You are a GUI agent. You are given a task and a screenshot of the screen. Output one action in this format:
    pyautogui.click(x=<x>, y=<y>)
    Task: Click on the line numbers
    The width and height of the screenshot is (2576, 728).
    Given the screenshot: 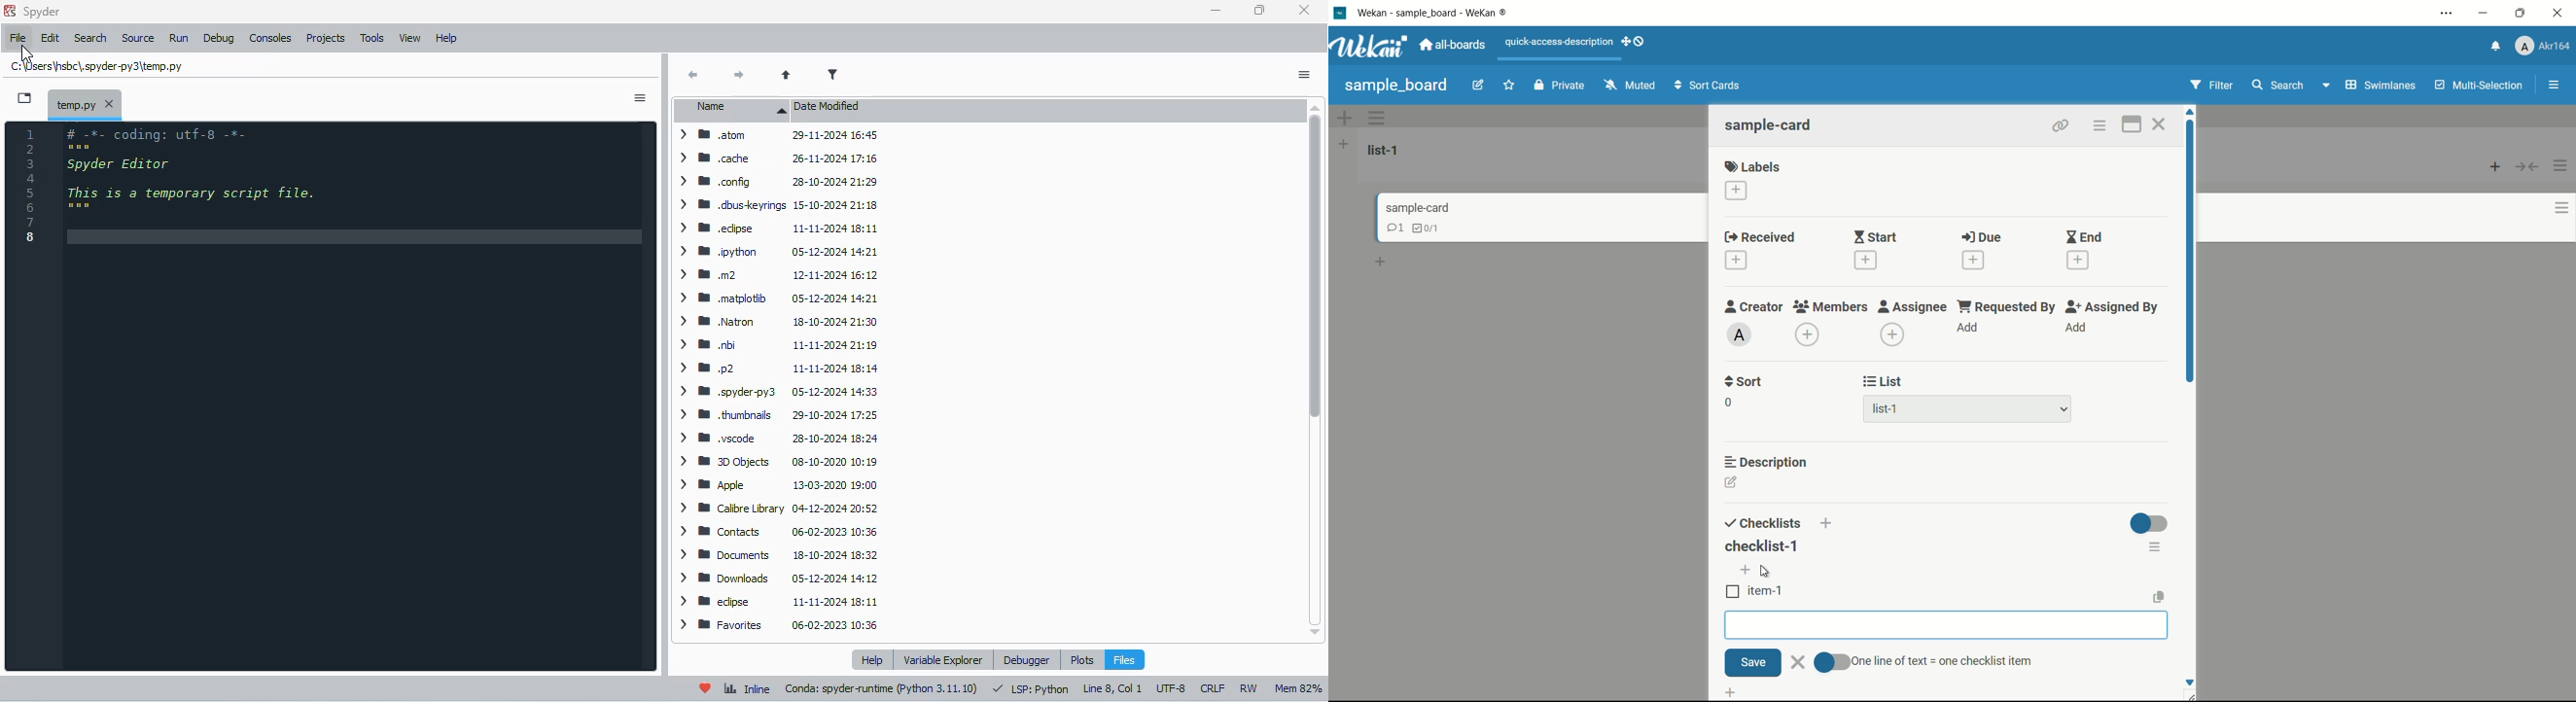 What is the action you would take?
    pyautogui.click(x=31, y=187)
    